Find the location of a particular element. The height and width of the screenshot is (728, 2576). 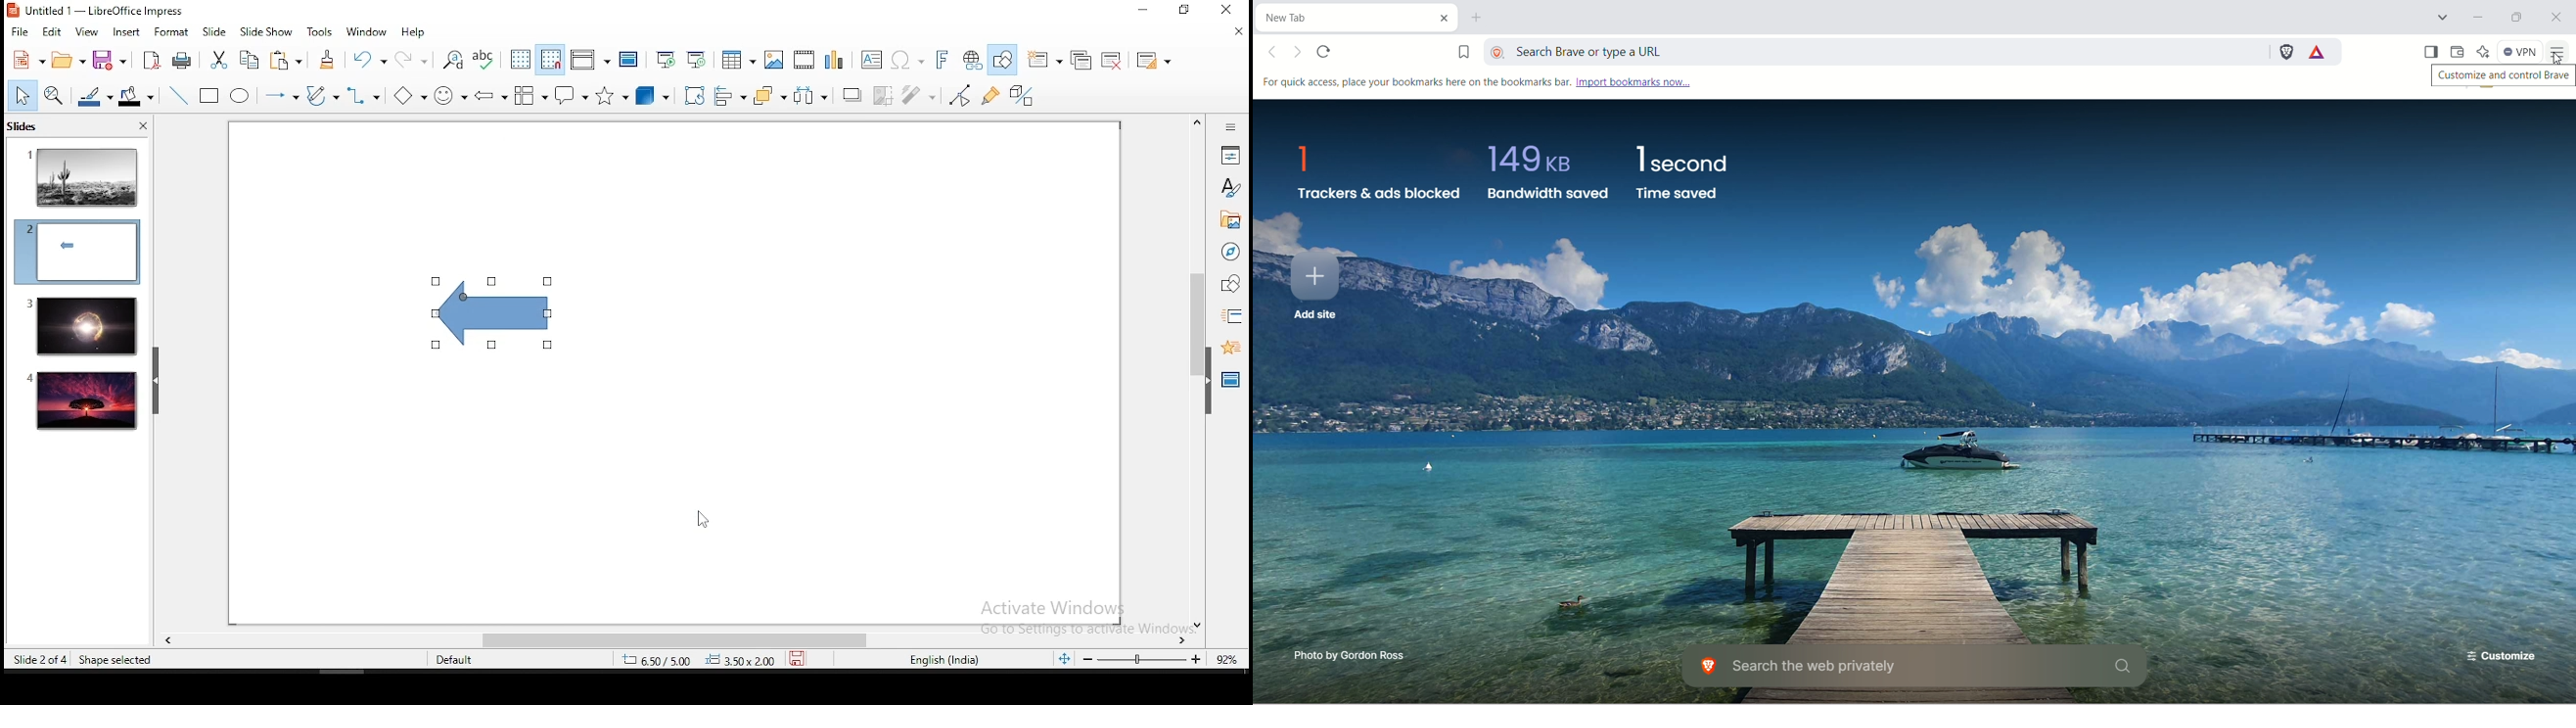

slide 2 of 4 is located at coordinates (40, 660).